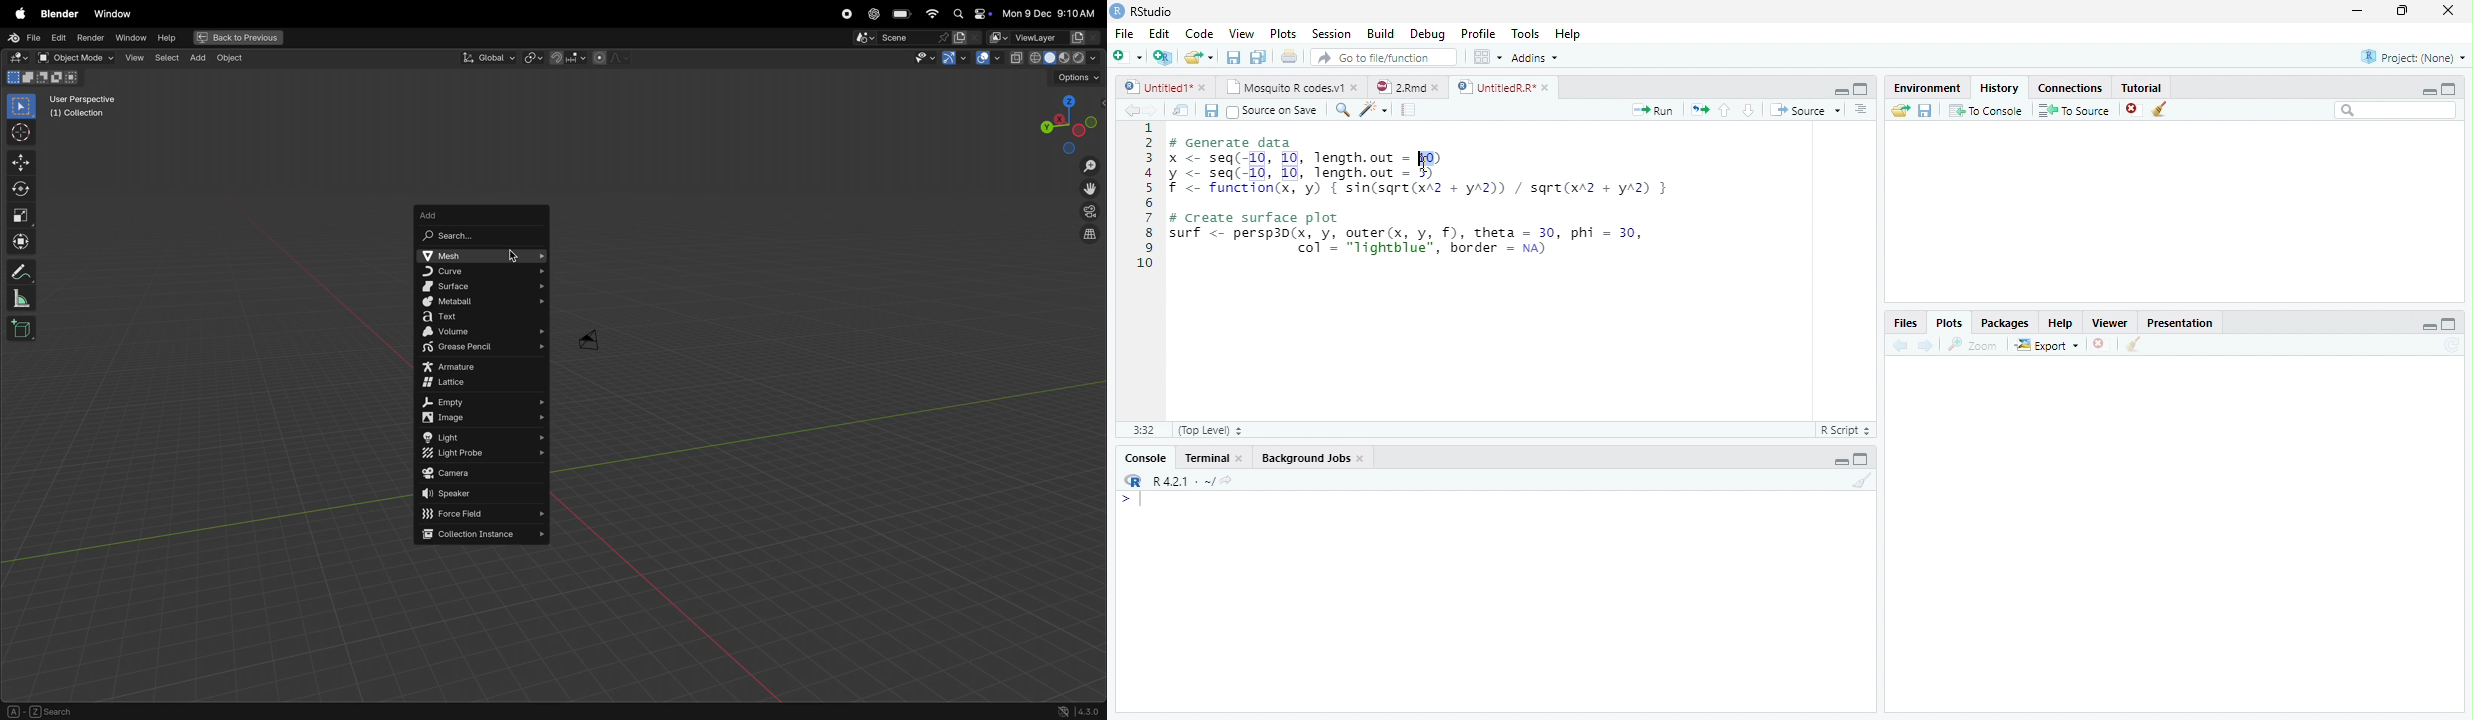  I want to click on close, so click(2448, 10).